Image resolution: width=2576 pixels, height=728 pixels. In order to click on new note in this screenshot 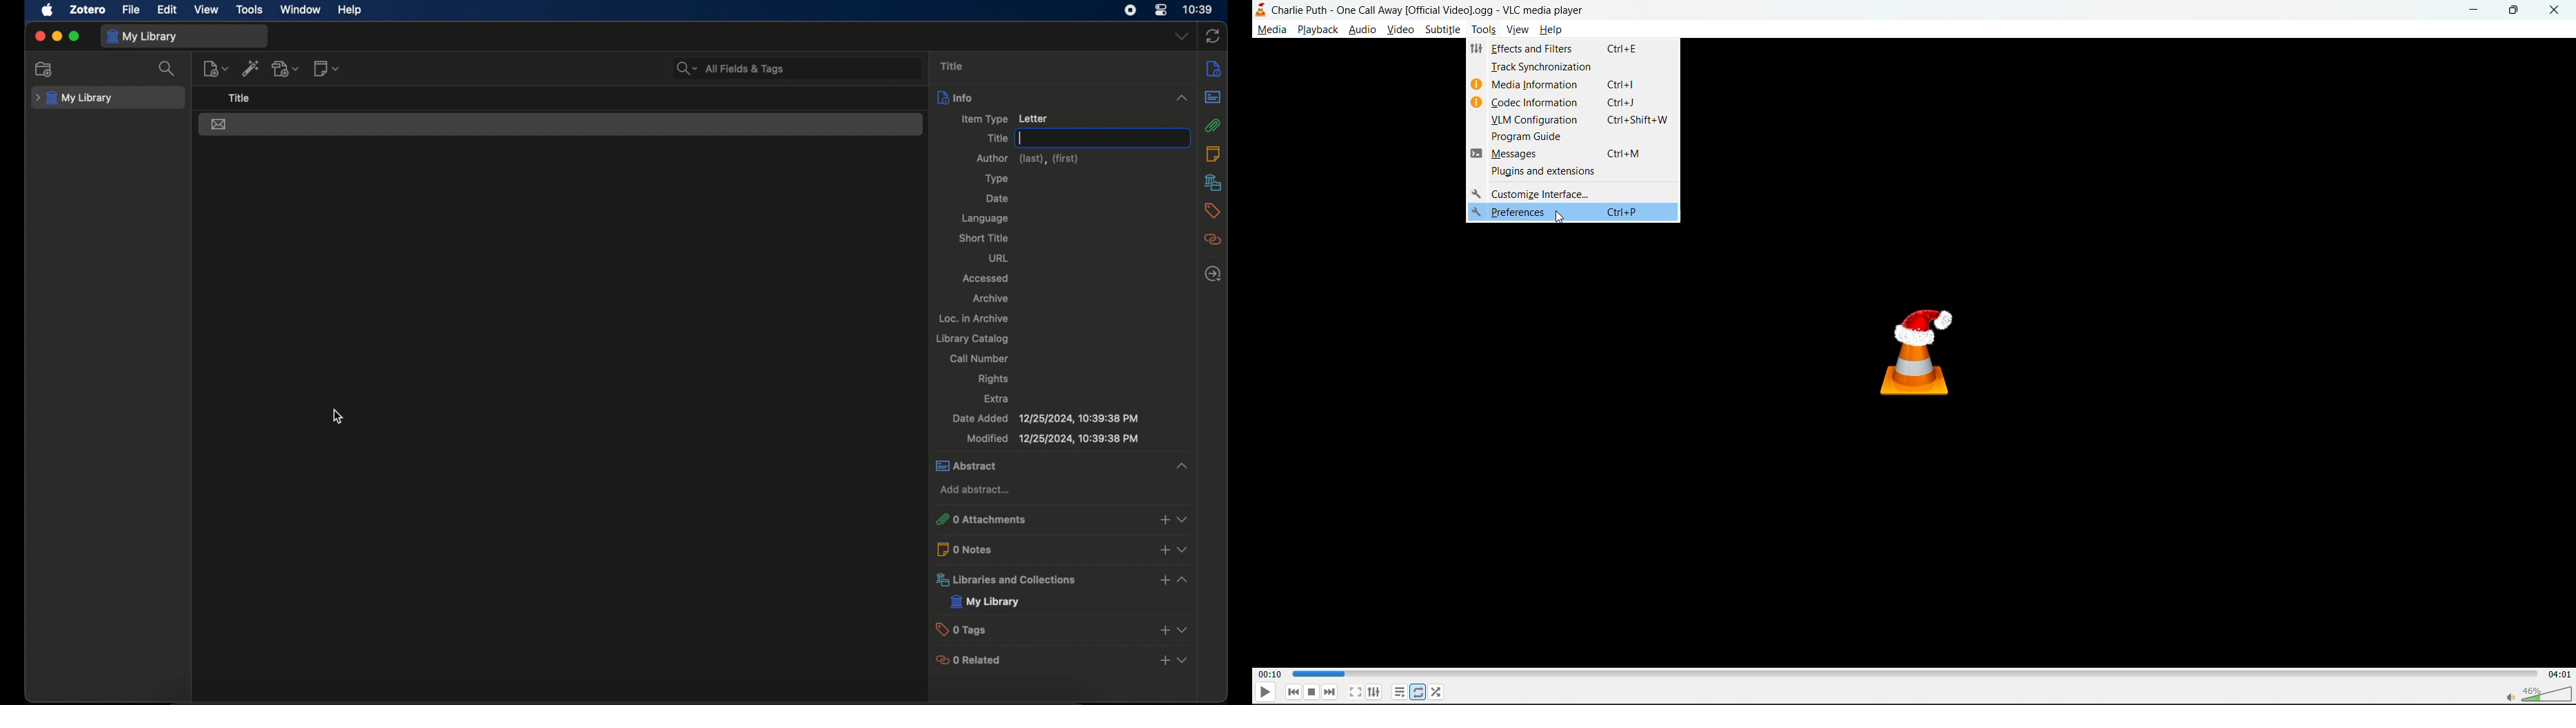, I will do `click(326, 69)`.